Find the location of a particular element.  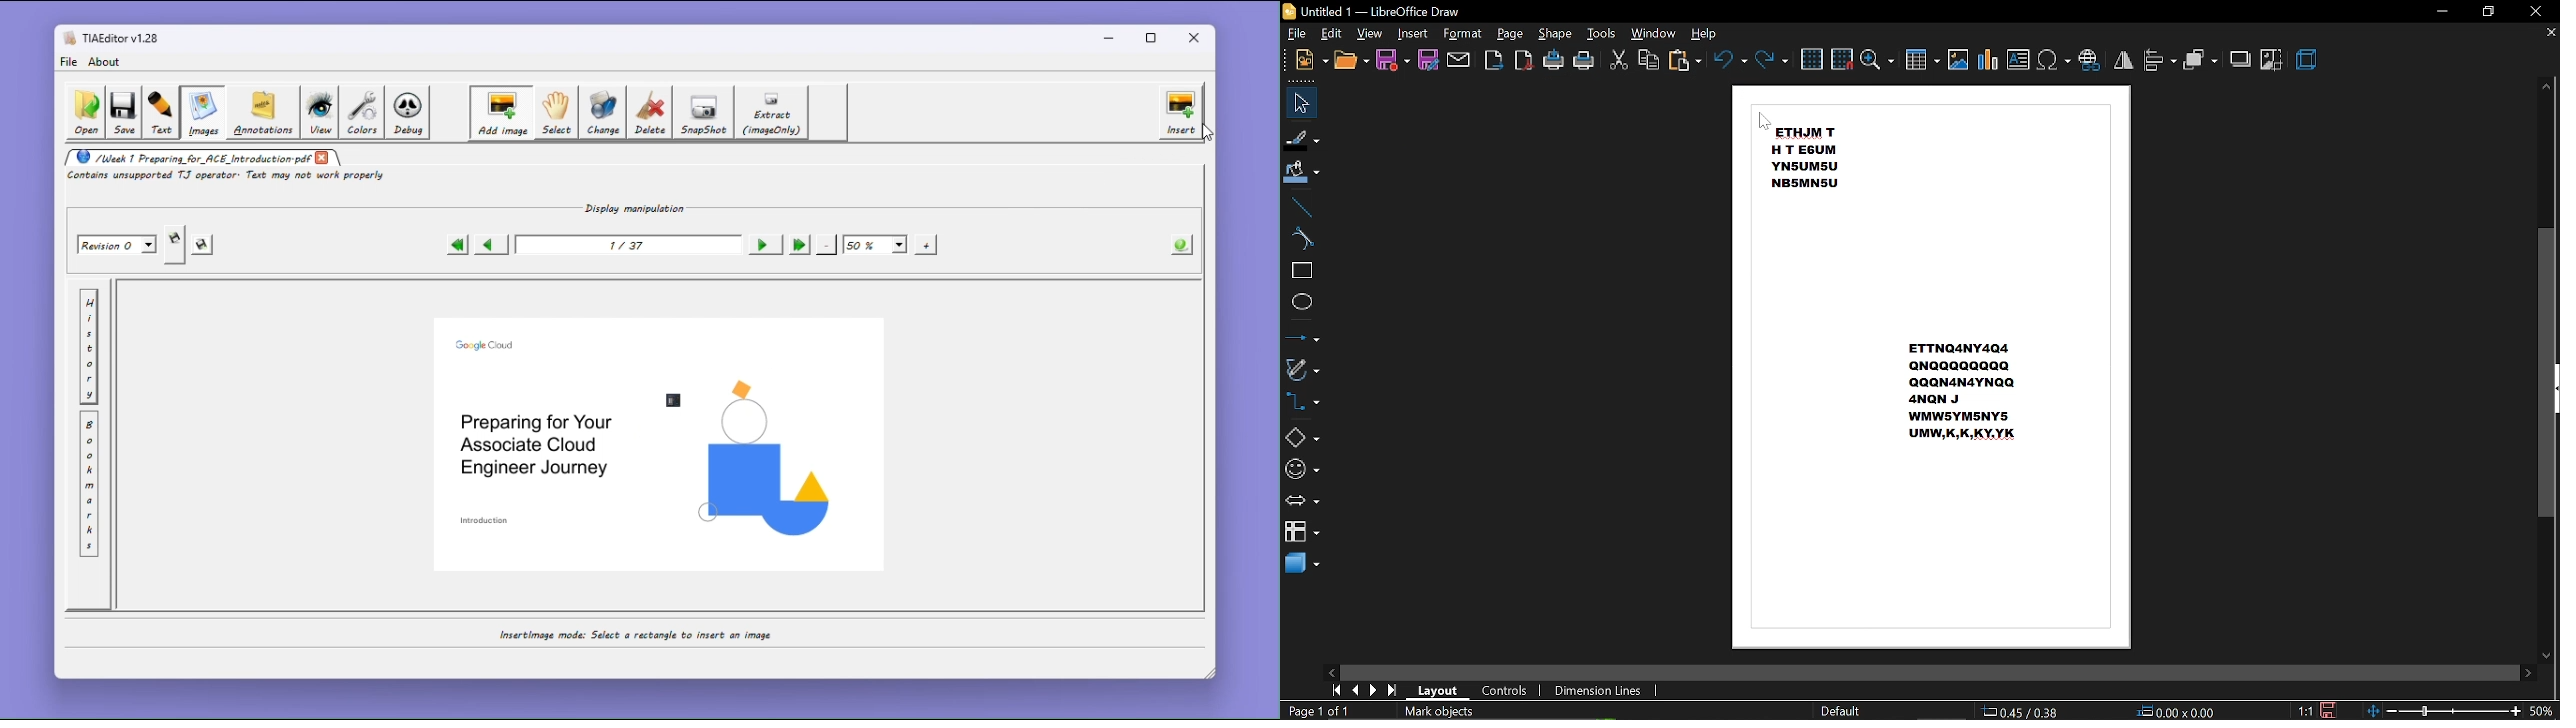

insert is located at coordinates (1413, 34).